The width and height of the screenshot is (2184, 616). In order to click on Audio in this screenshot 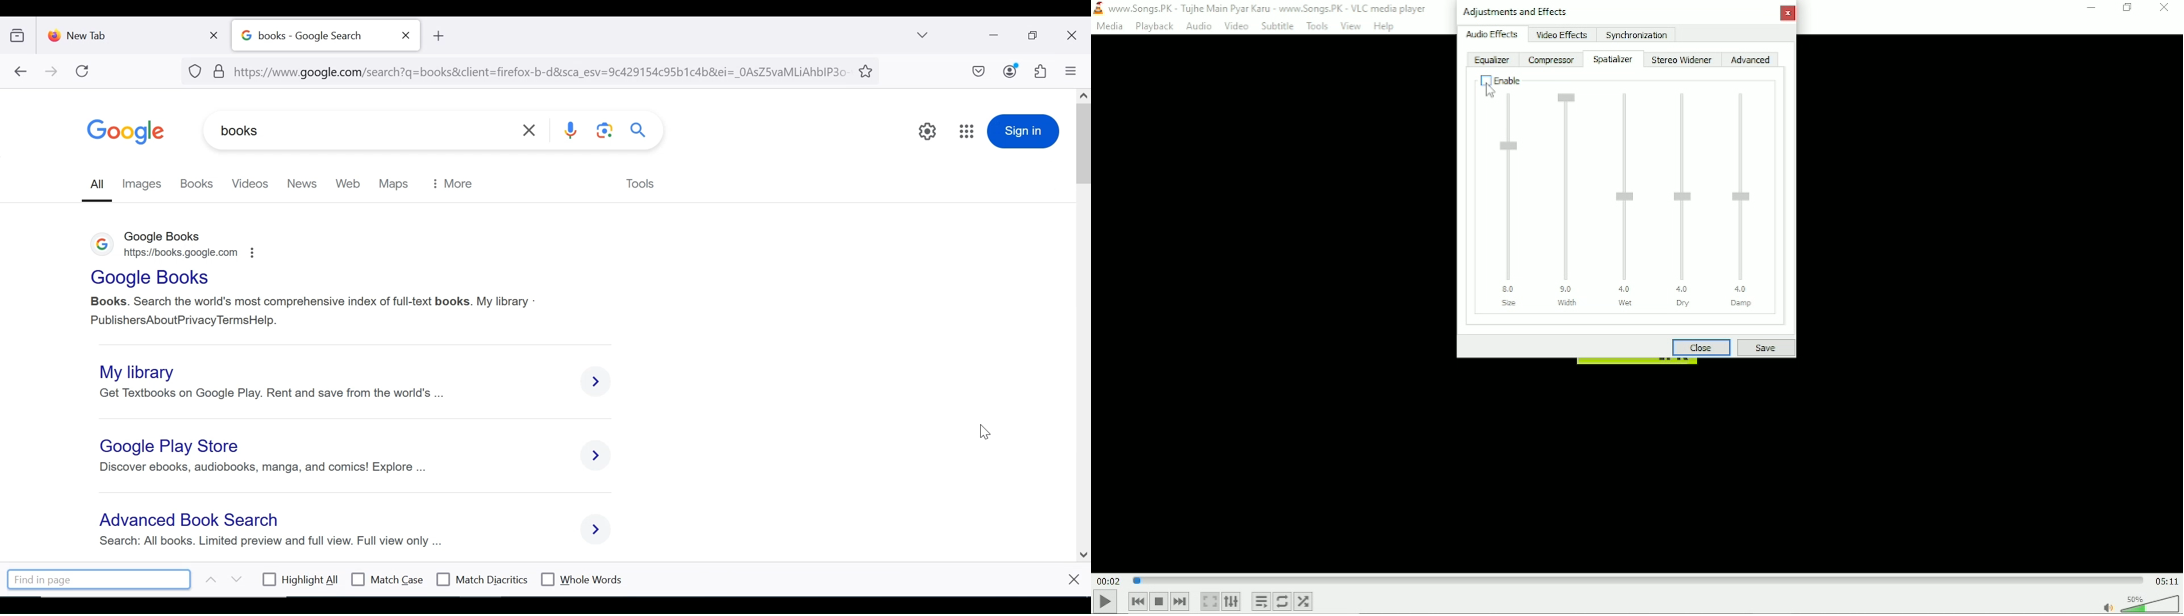, I will do `click(1198, 26)`.